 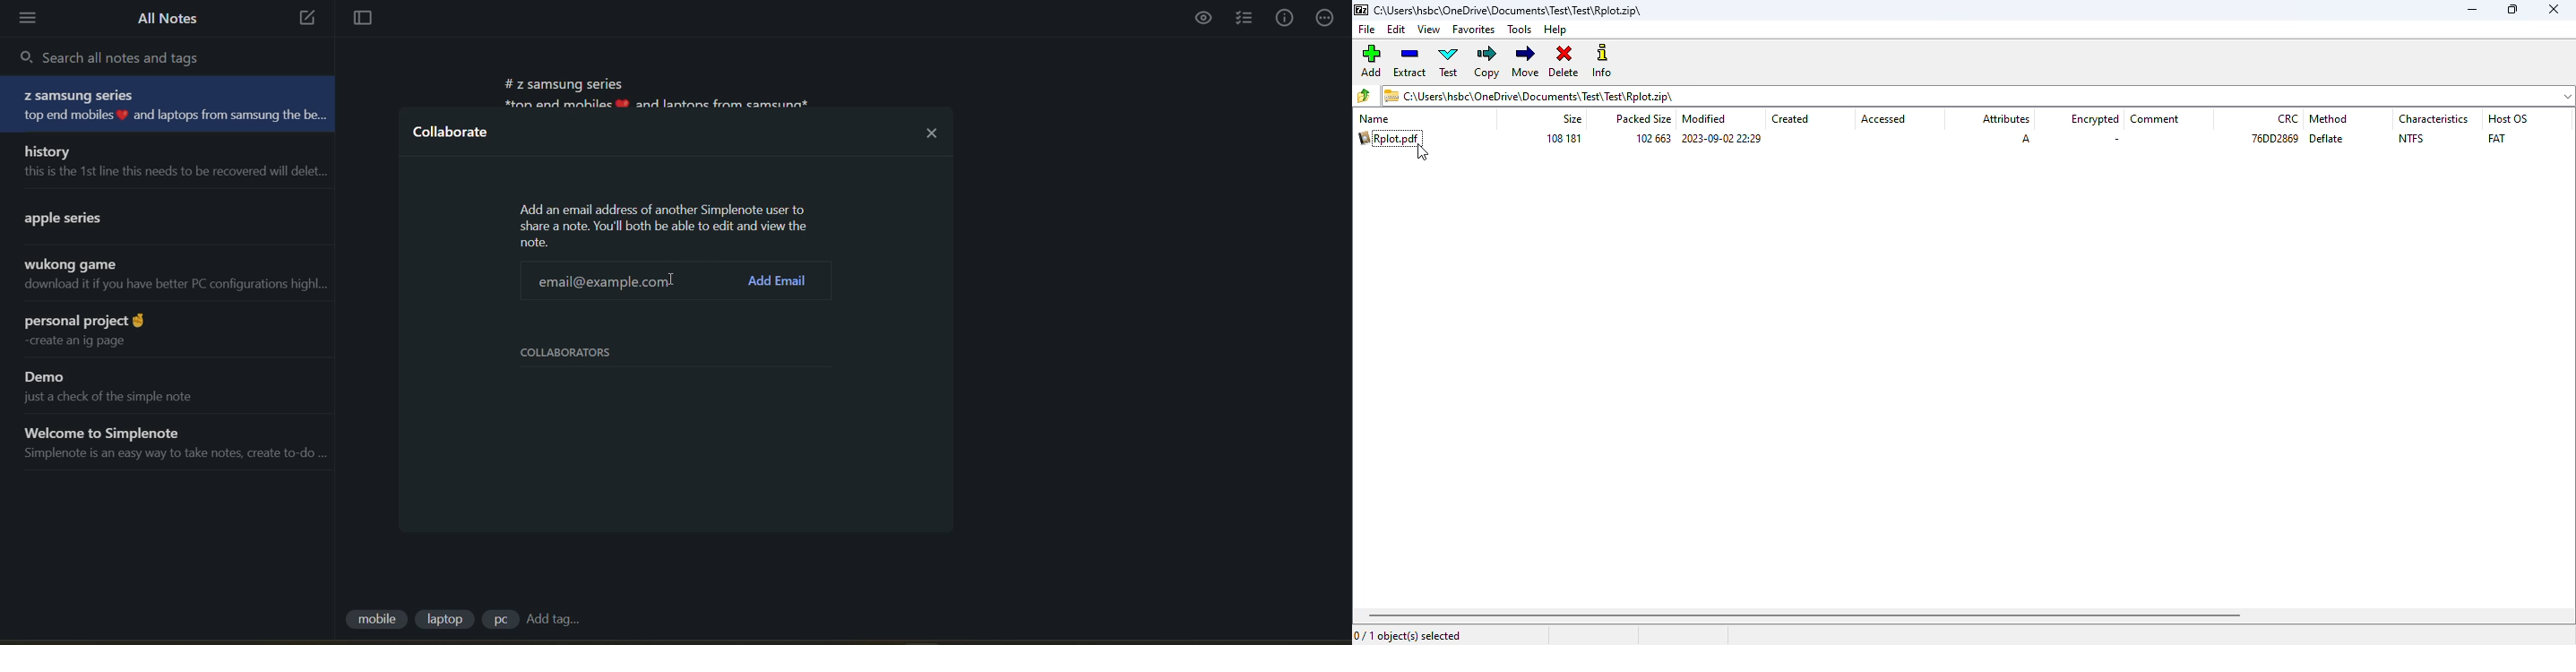 I want to click on add email, so click(x=782, y=280).